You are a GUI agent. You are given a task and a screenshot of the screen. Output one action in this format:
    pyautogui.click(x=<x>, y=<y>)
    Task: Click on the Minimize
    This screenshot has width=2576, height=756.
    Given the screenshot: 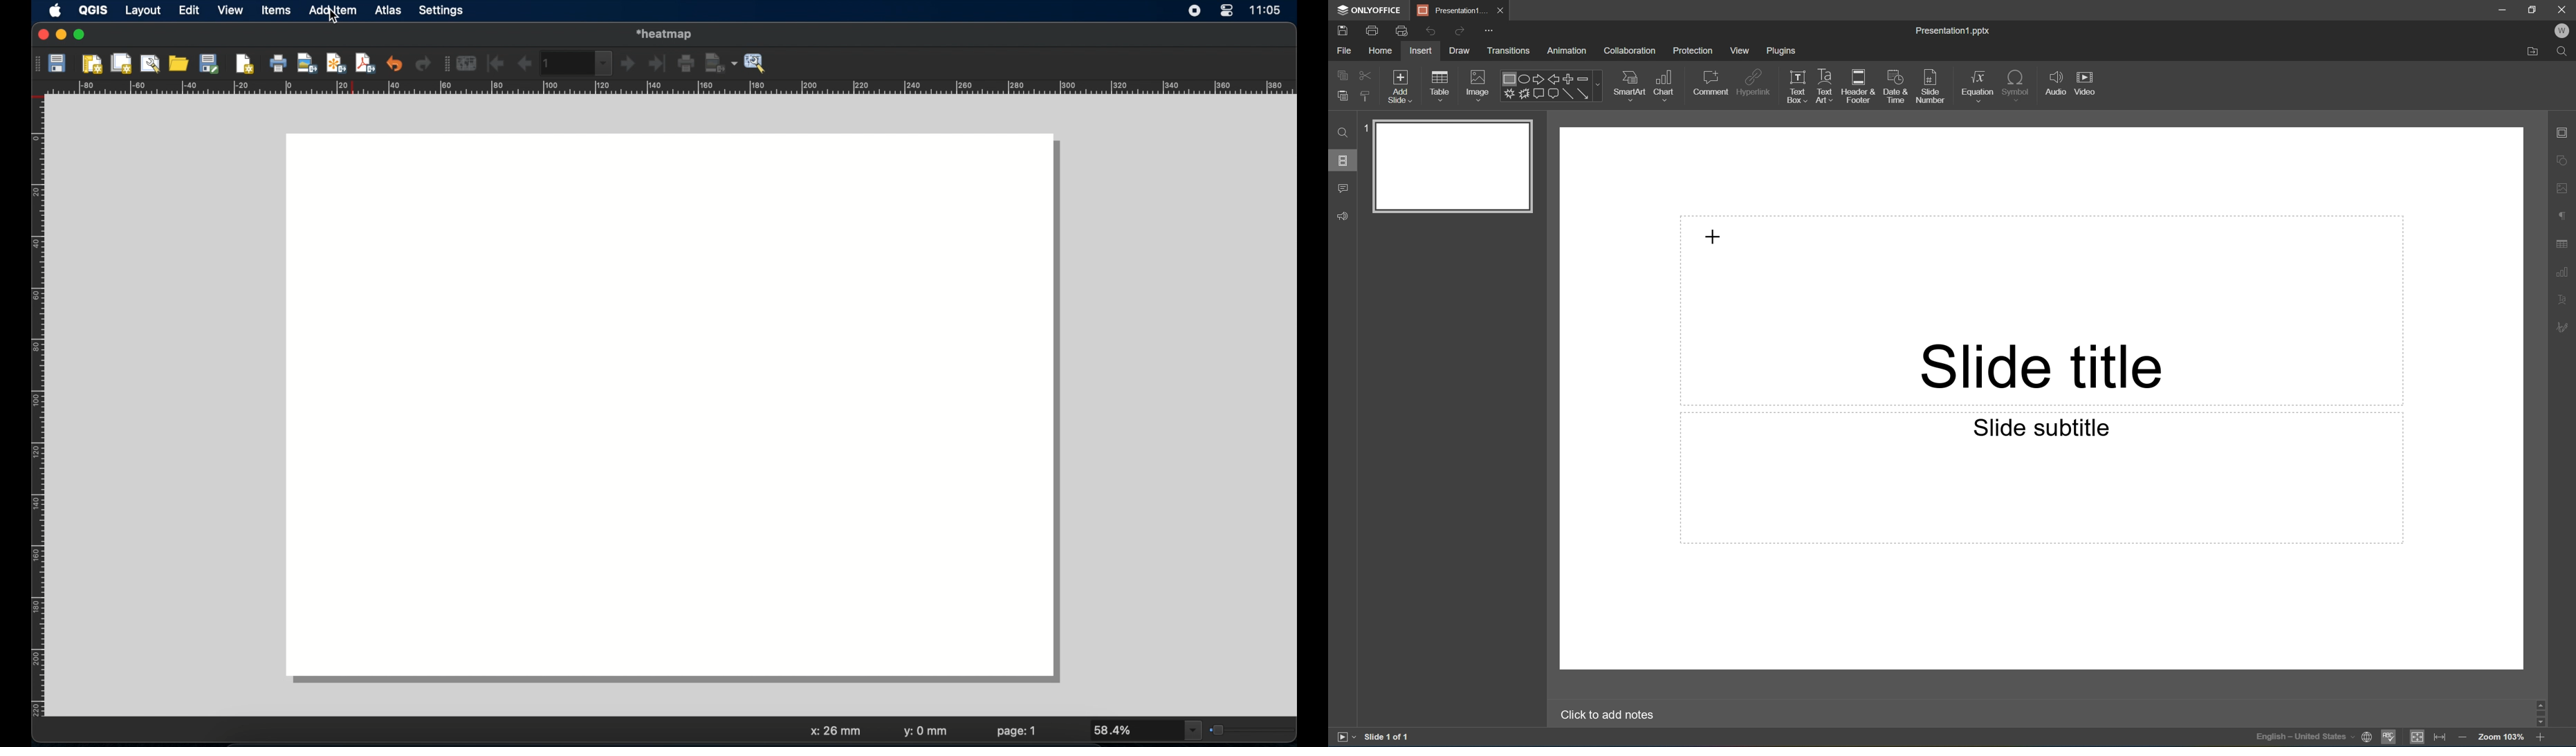 What is the action you would take?
    pyautogui.click(x=2503, y=8)
    